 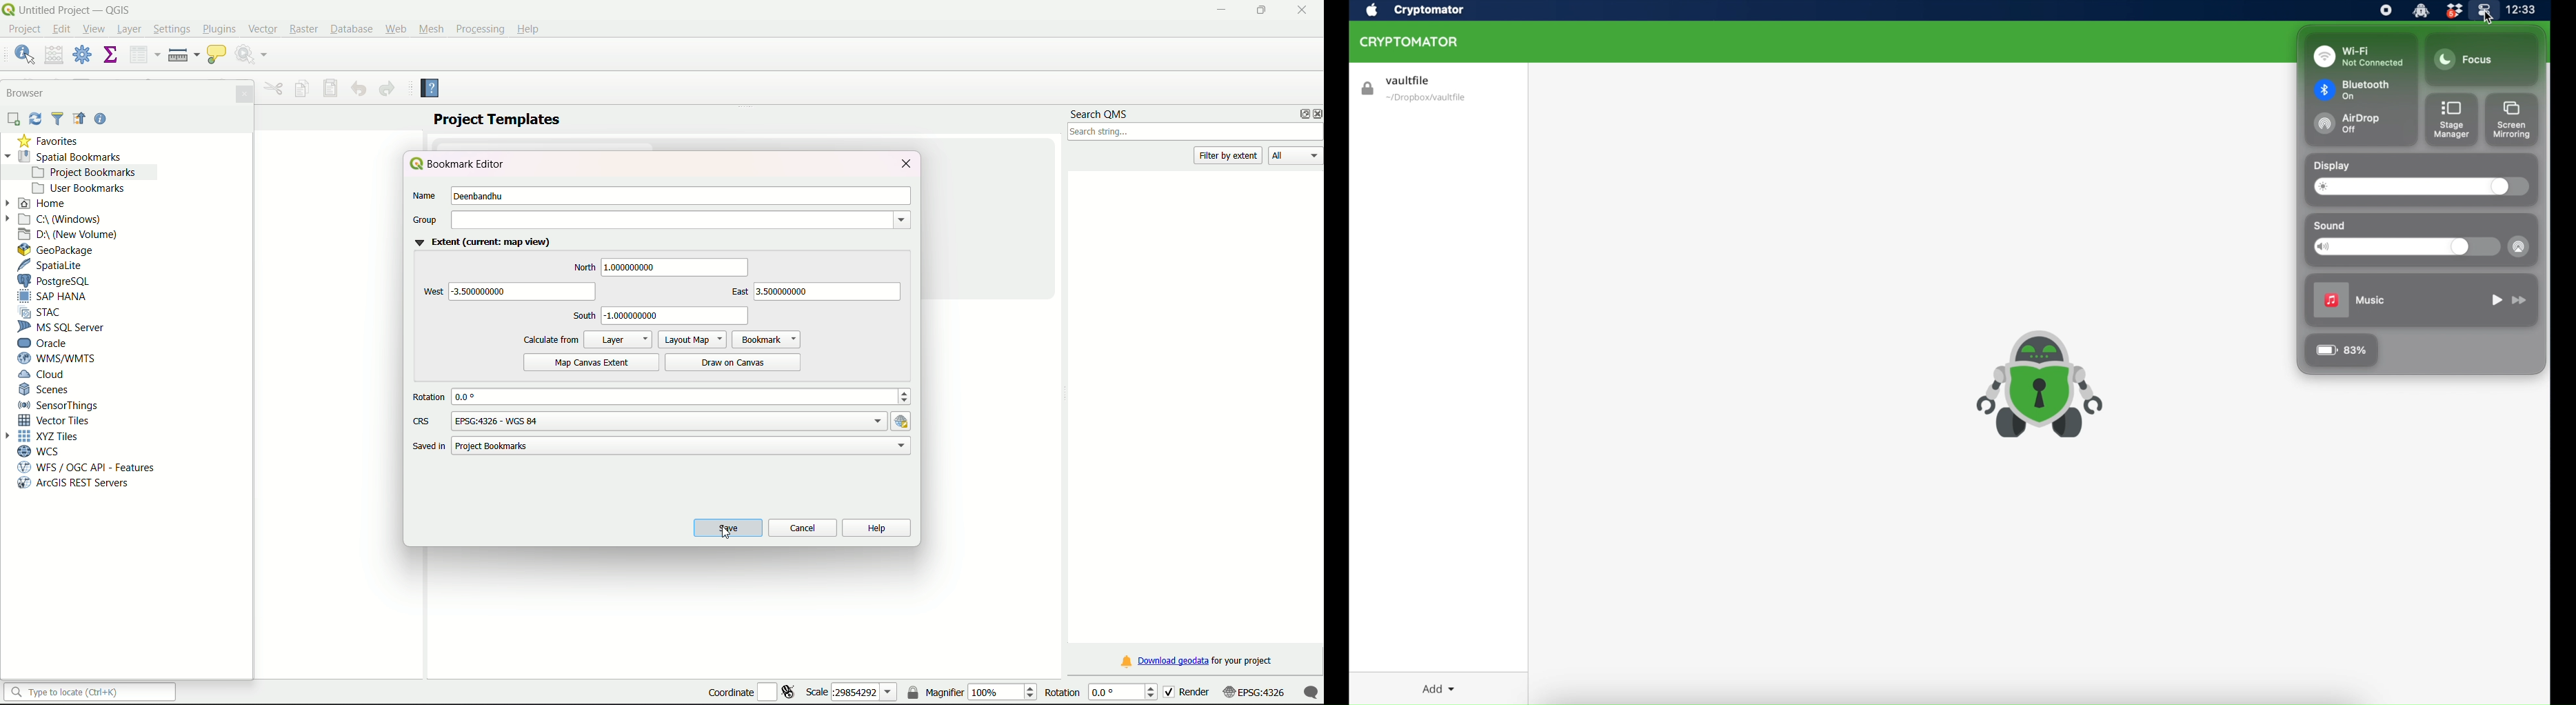 What do you see at coordinates (648, 195) in the screenshot?
I see `name` at bounding box center [648, 195].